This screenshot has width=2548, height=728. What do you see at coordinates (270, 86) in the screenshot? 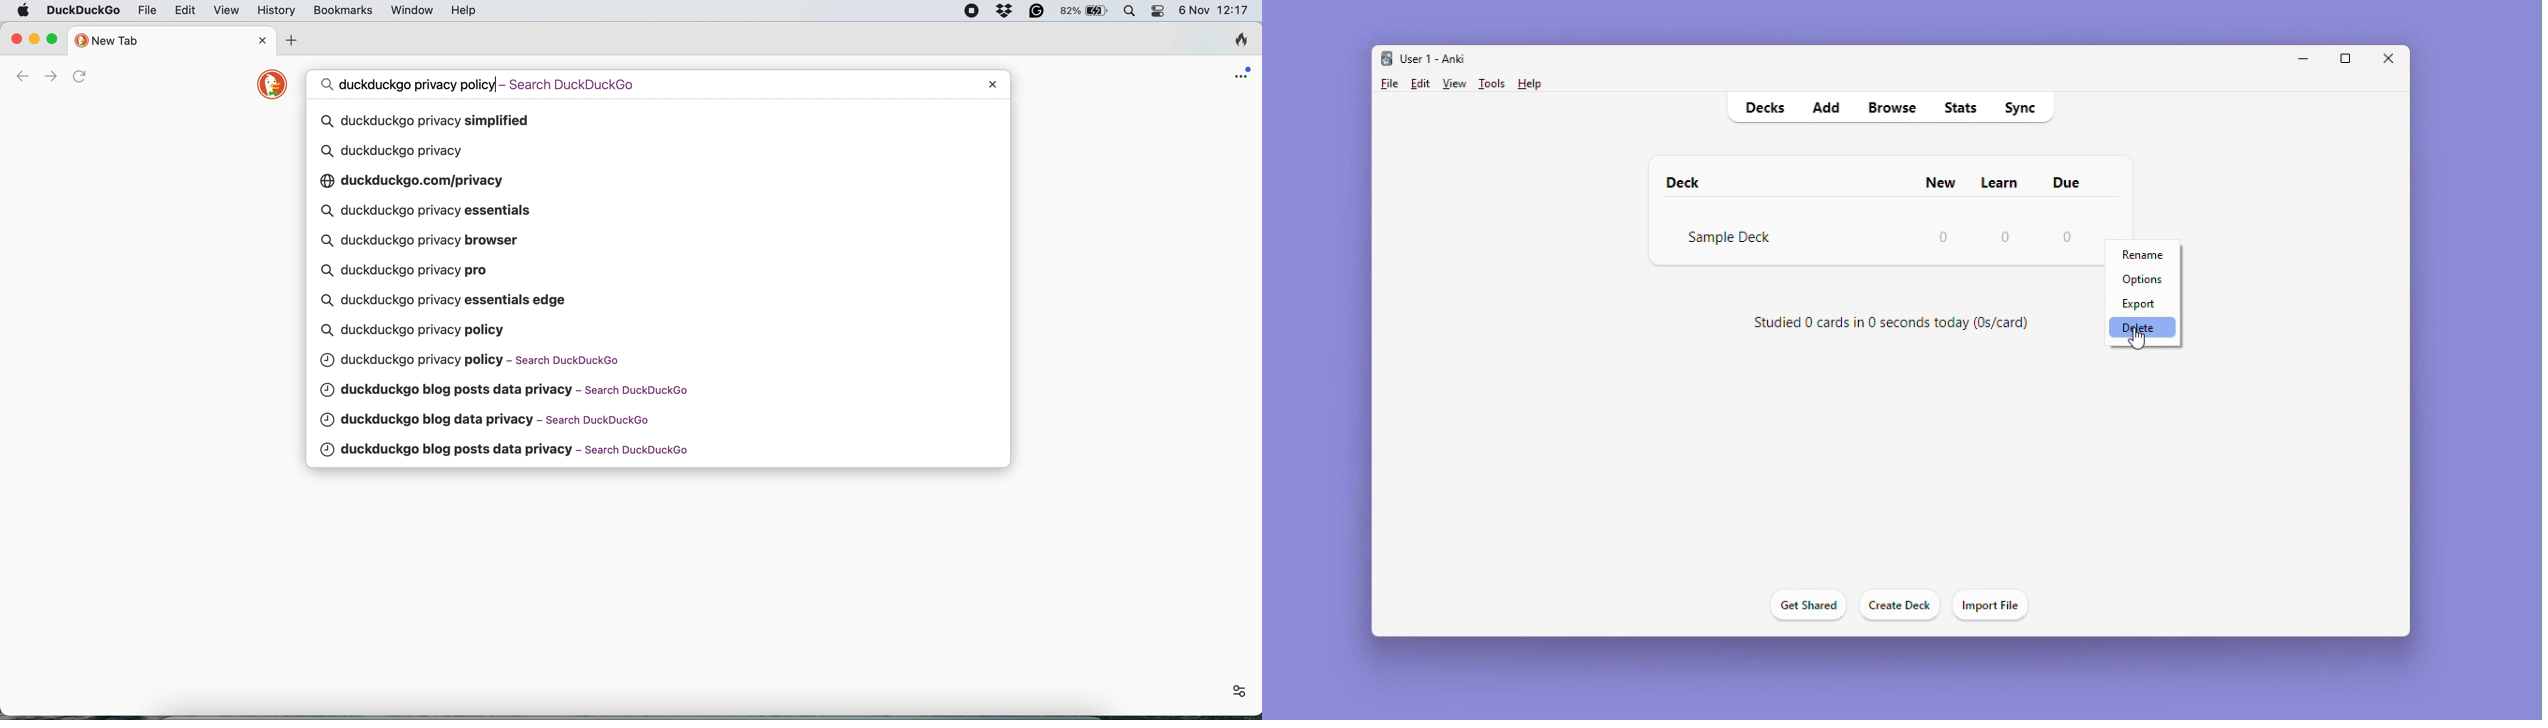
I see `duckduckgo logo` at bounding box center [270, 86].